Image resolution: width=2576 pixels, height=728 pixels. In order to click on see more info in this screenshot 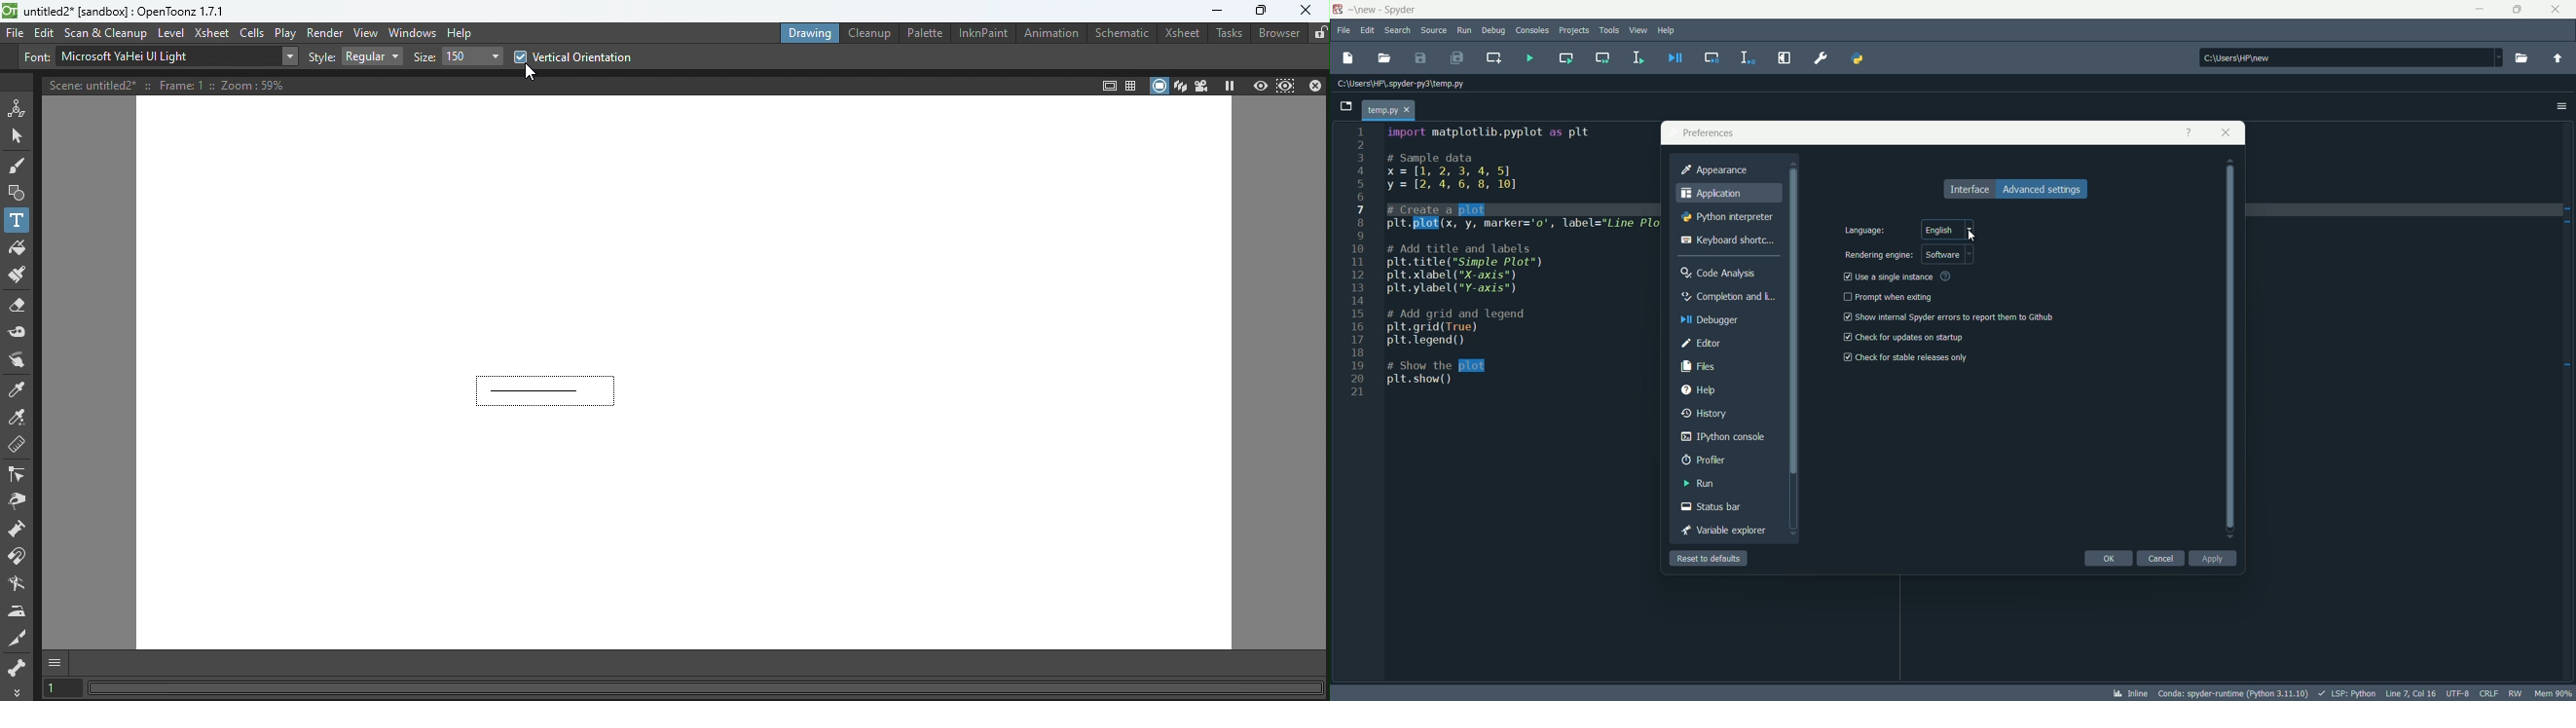, I will do `click(1947, 276)`.